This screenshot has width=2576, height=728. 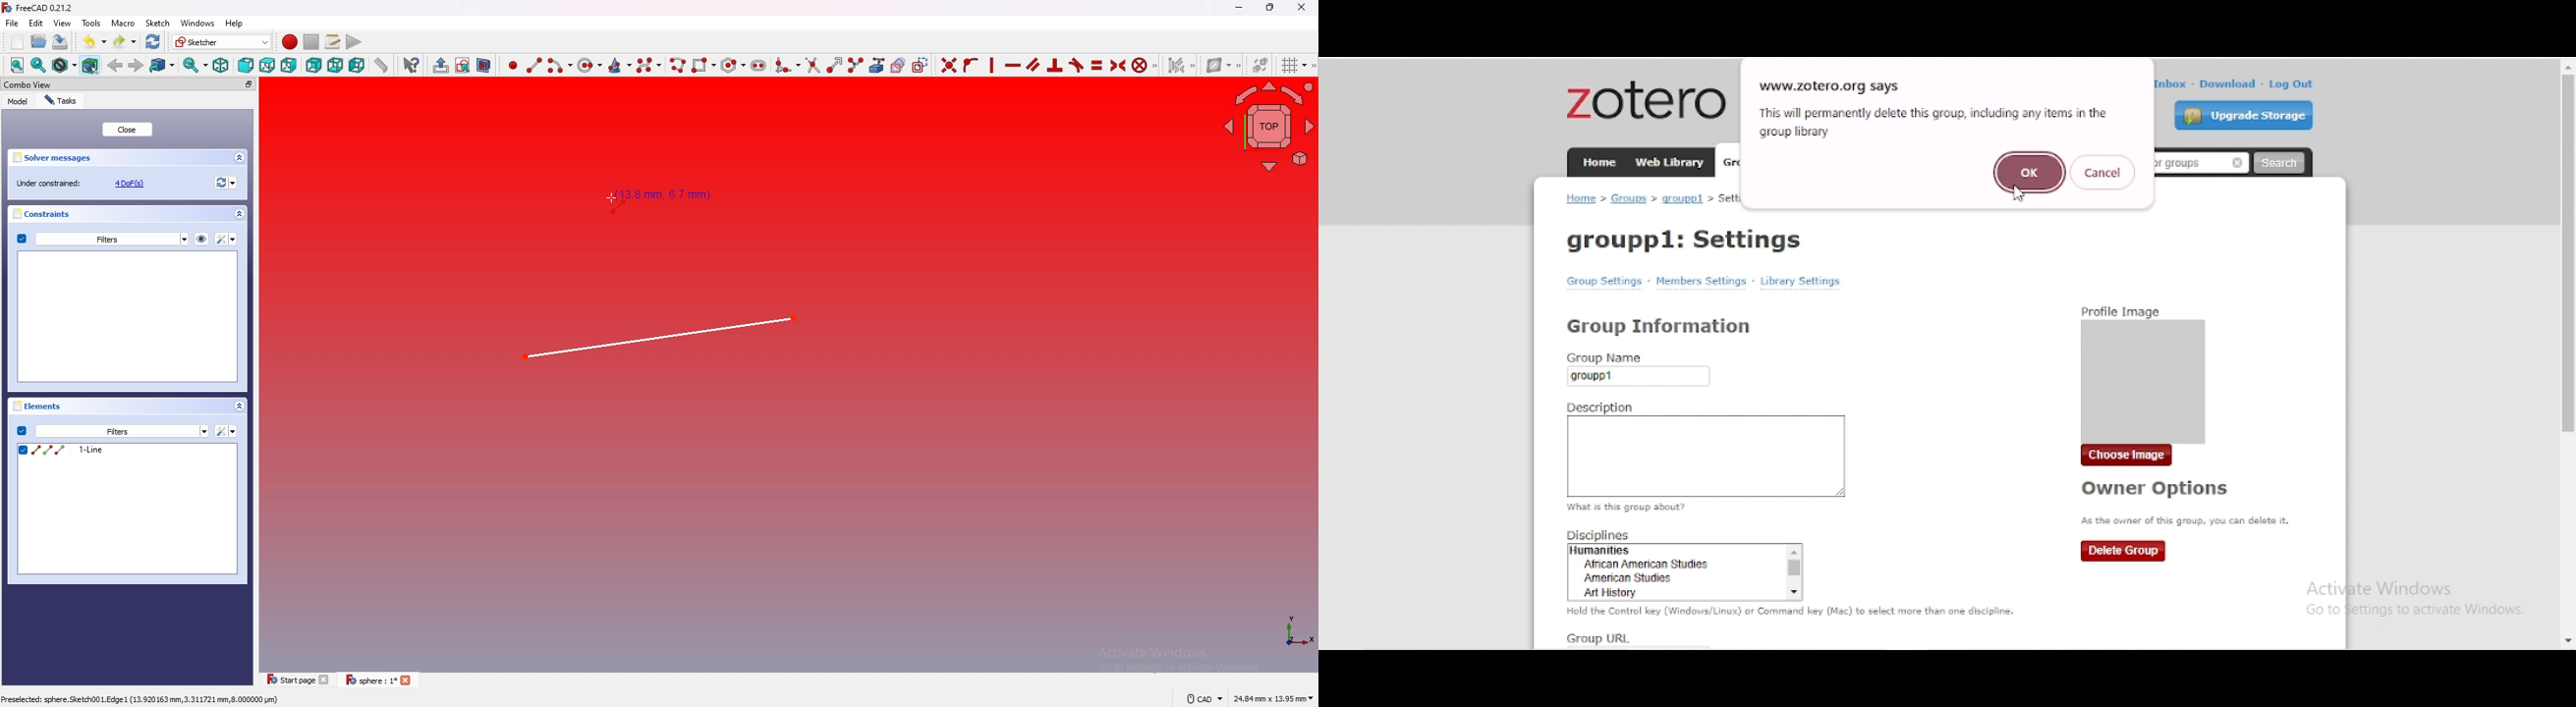 What do you see at coordinates (287, 42) in the screenshot?
I see `Macro recording` at bounding box center [287, 42].